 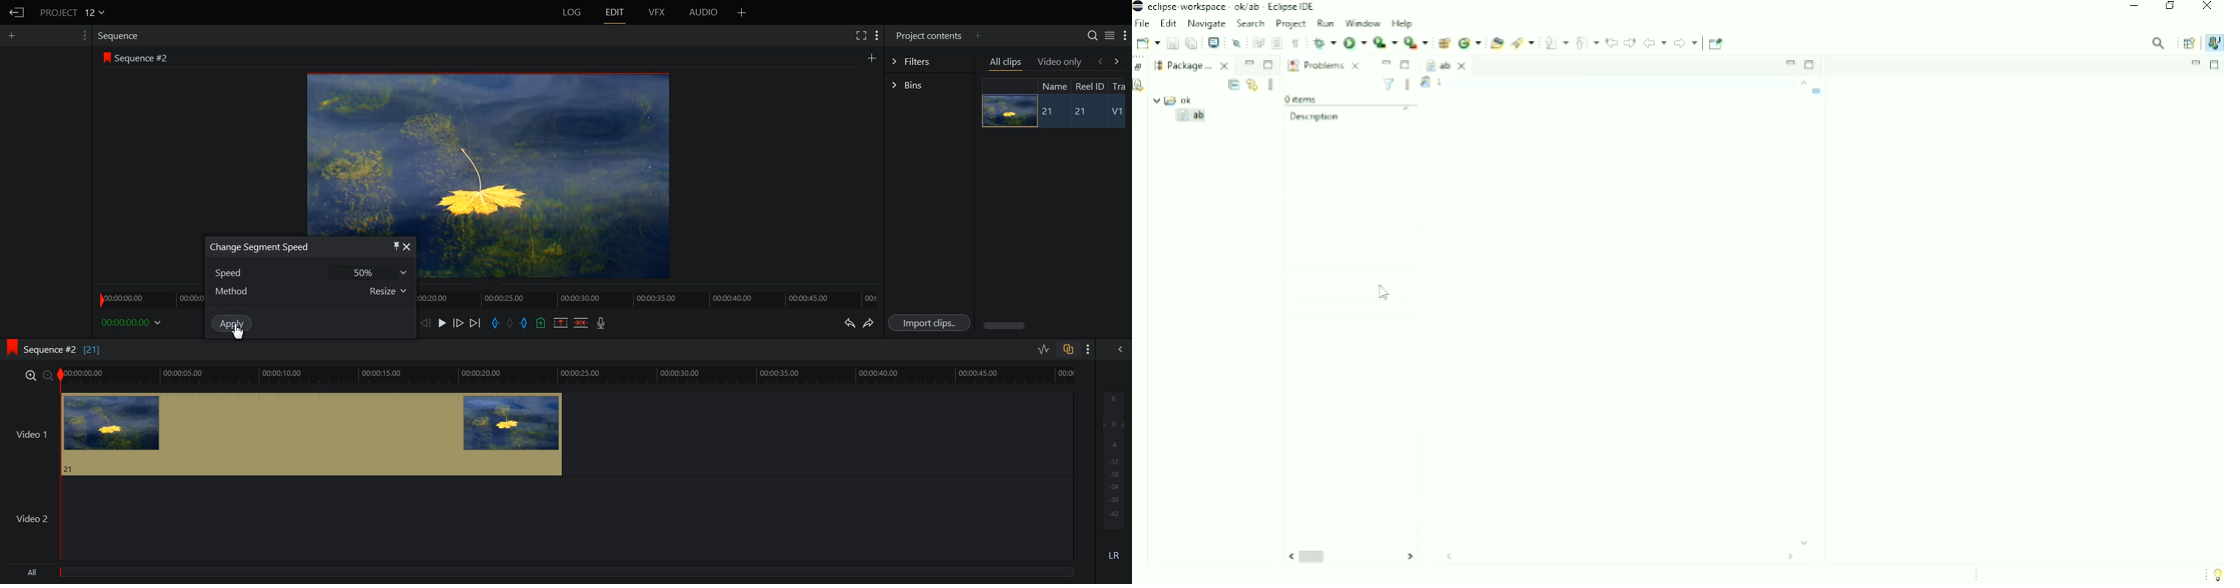 I want to click on Show setting menu, so click(x=1089, y=349).